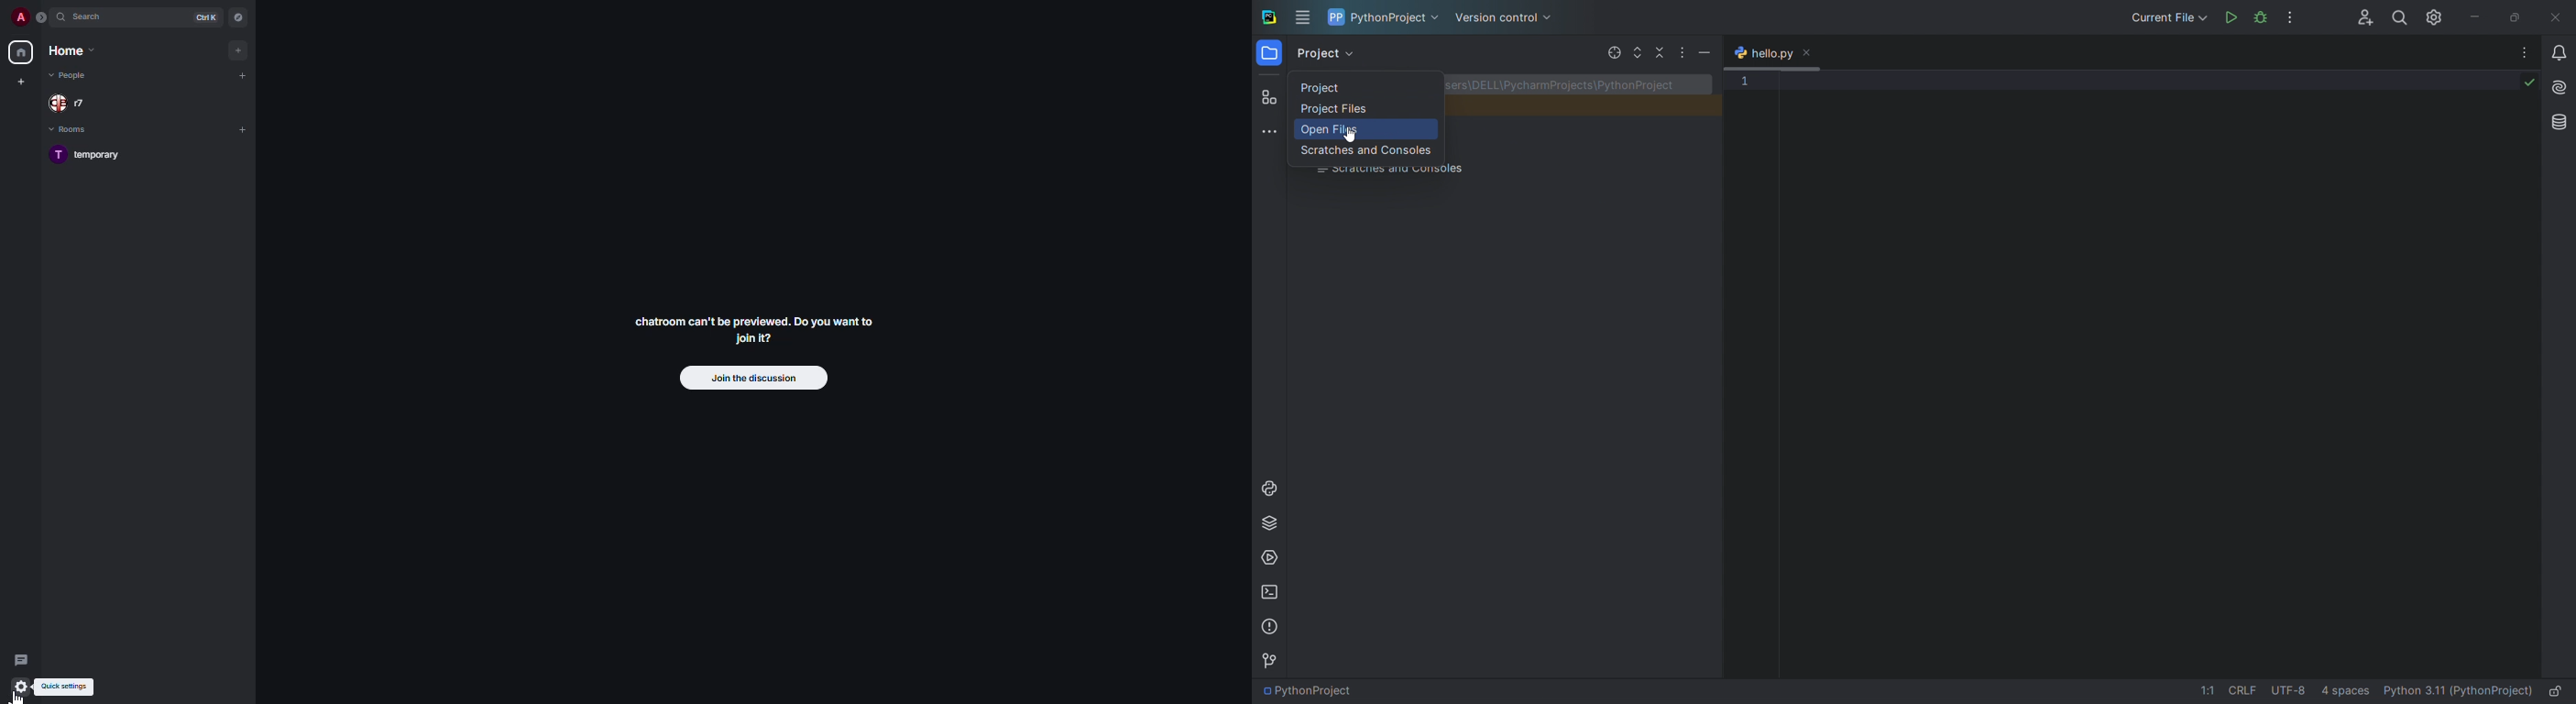 This screenshot has height=728, width=2576. What do you see at coordinates (71, 75) in the screenshot?
I see `people` at bounding box center [71, 75].